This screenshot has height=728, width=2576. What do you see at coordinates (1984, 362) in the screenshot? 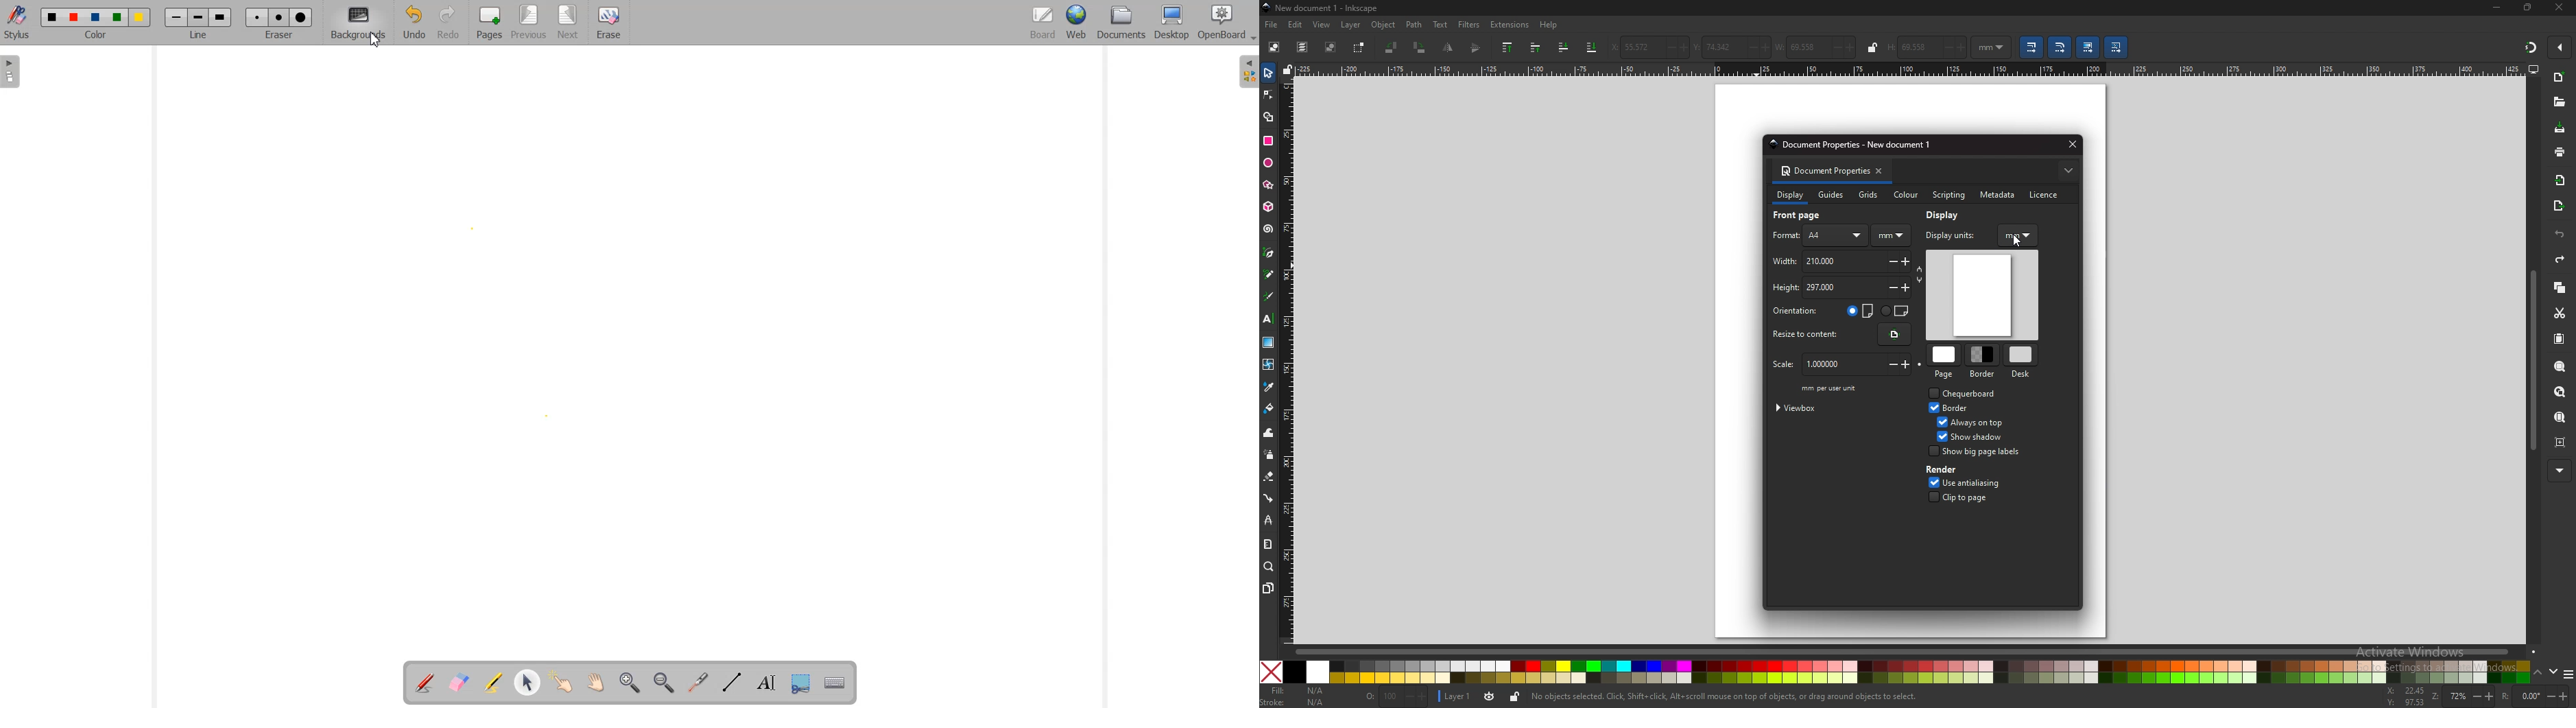
I see `border` at bounding box center [1984, 362].